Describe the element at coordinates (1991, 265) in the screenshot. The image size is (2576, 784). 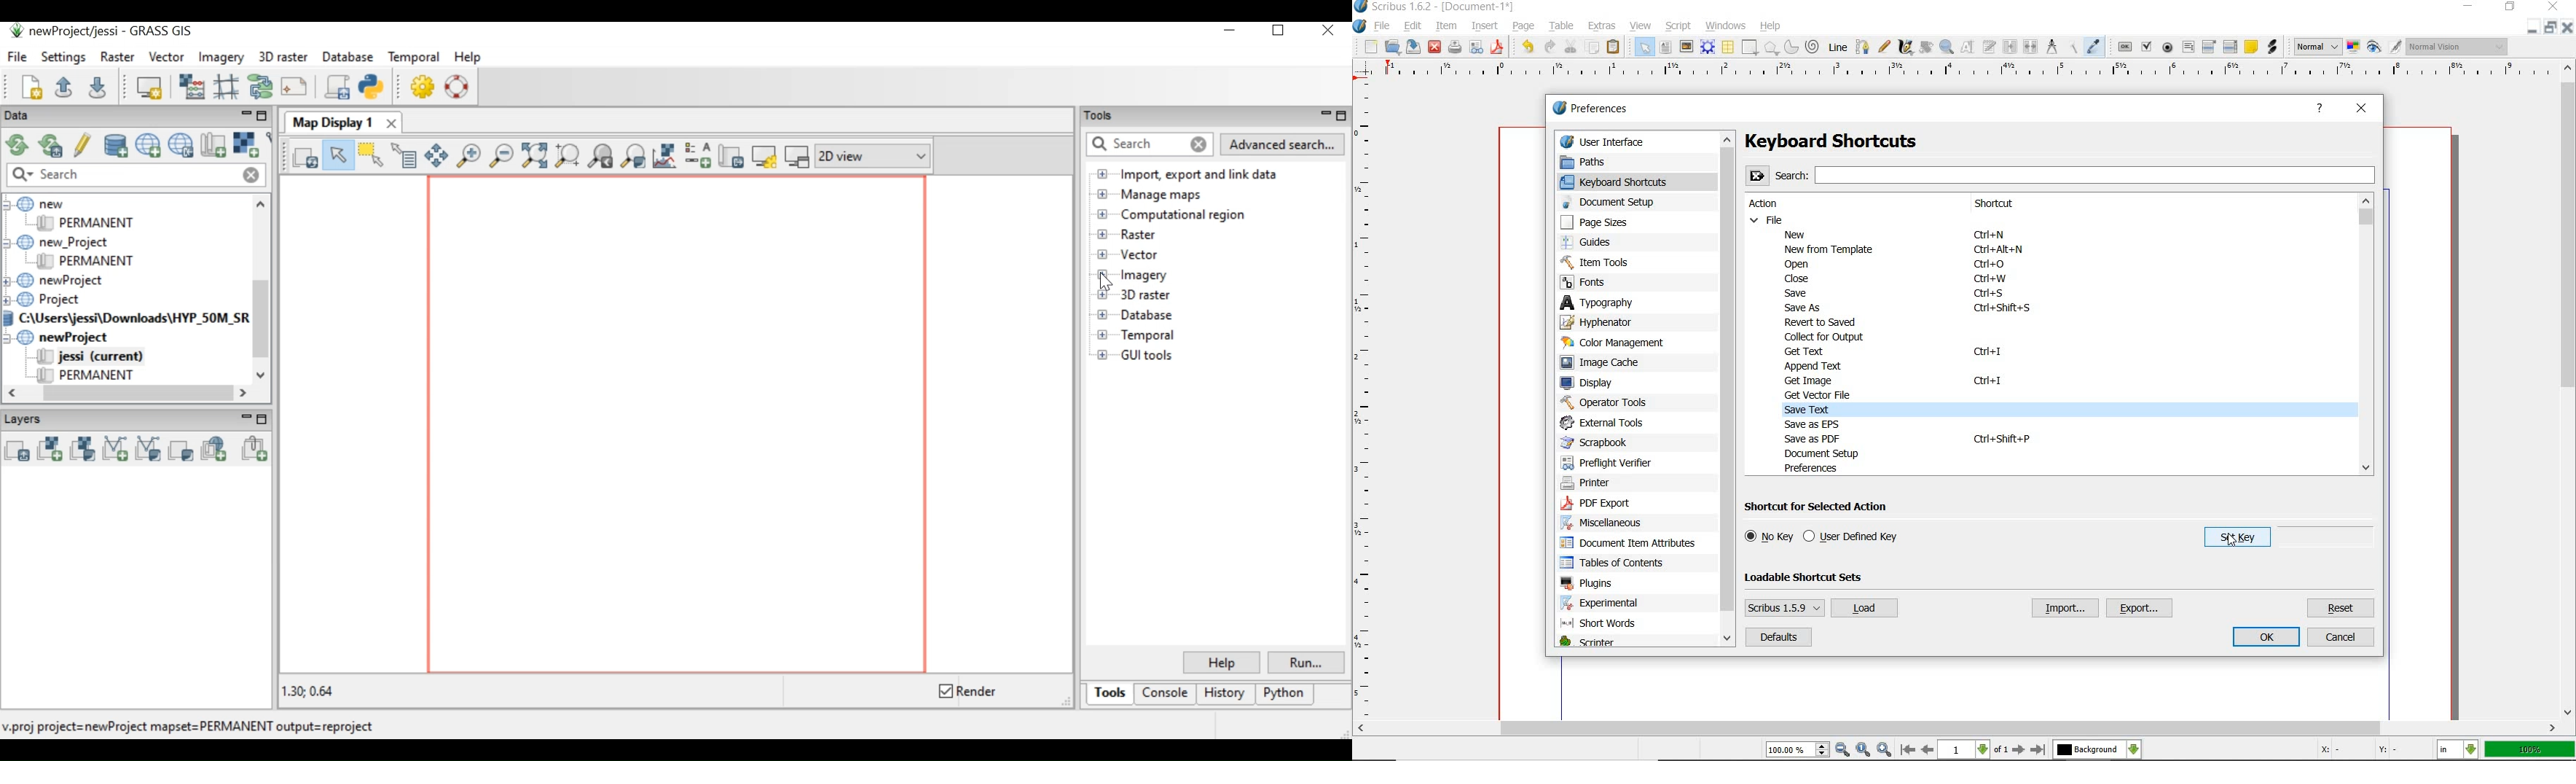
I see `Ctrl + O` at that location.